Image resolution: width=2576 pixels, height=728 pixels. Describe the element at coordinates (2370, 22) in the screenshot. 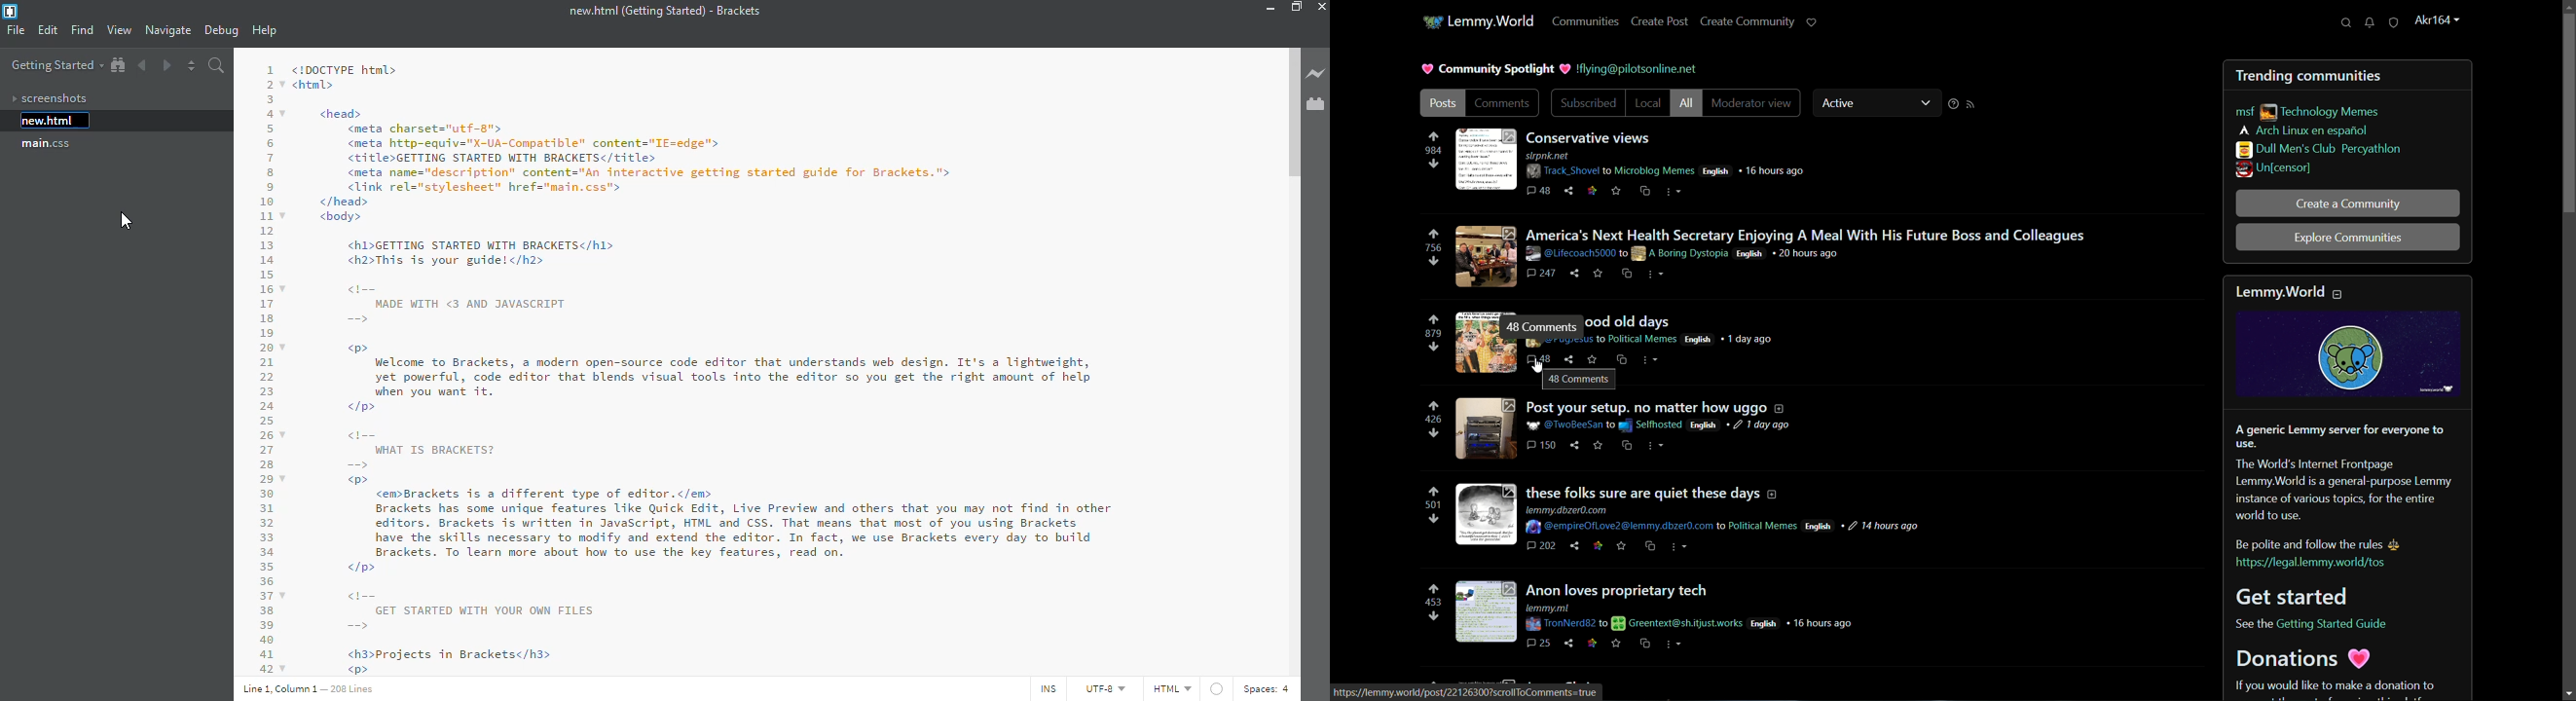

I see `unread notifications` at that location.